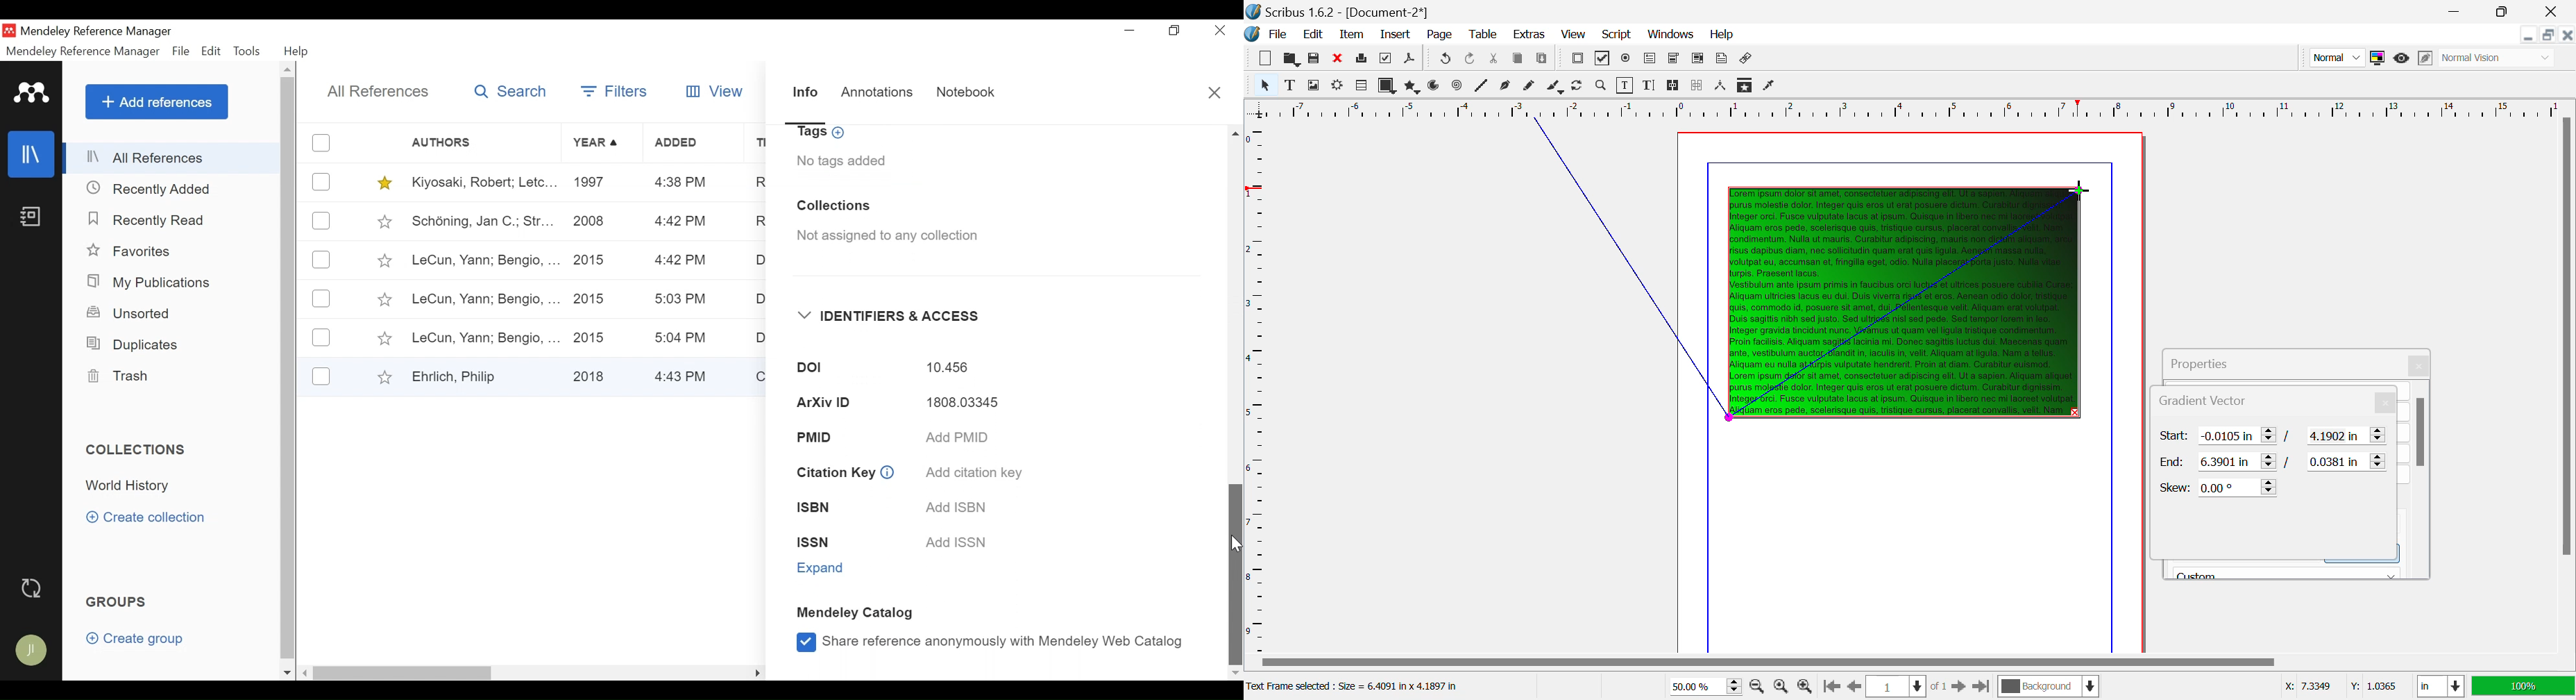 Image resolution: width=2576 pixels, height=700 pixels. What do you see at coordinates (1830, 688) in the screenshot?
I see `First Page` at bounding box center [1830, 688].